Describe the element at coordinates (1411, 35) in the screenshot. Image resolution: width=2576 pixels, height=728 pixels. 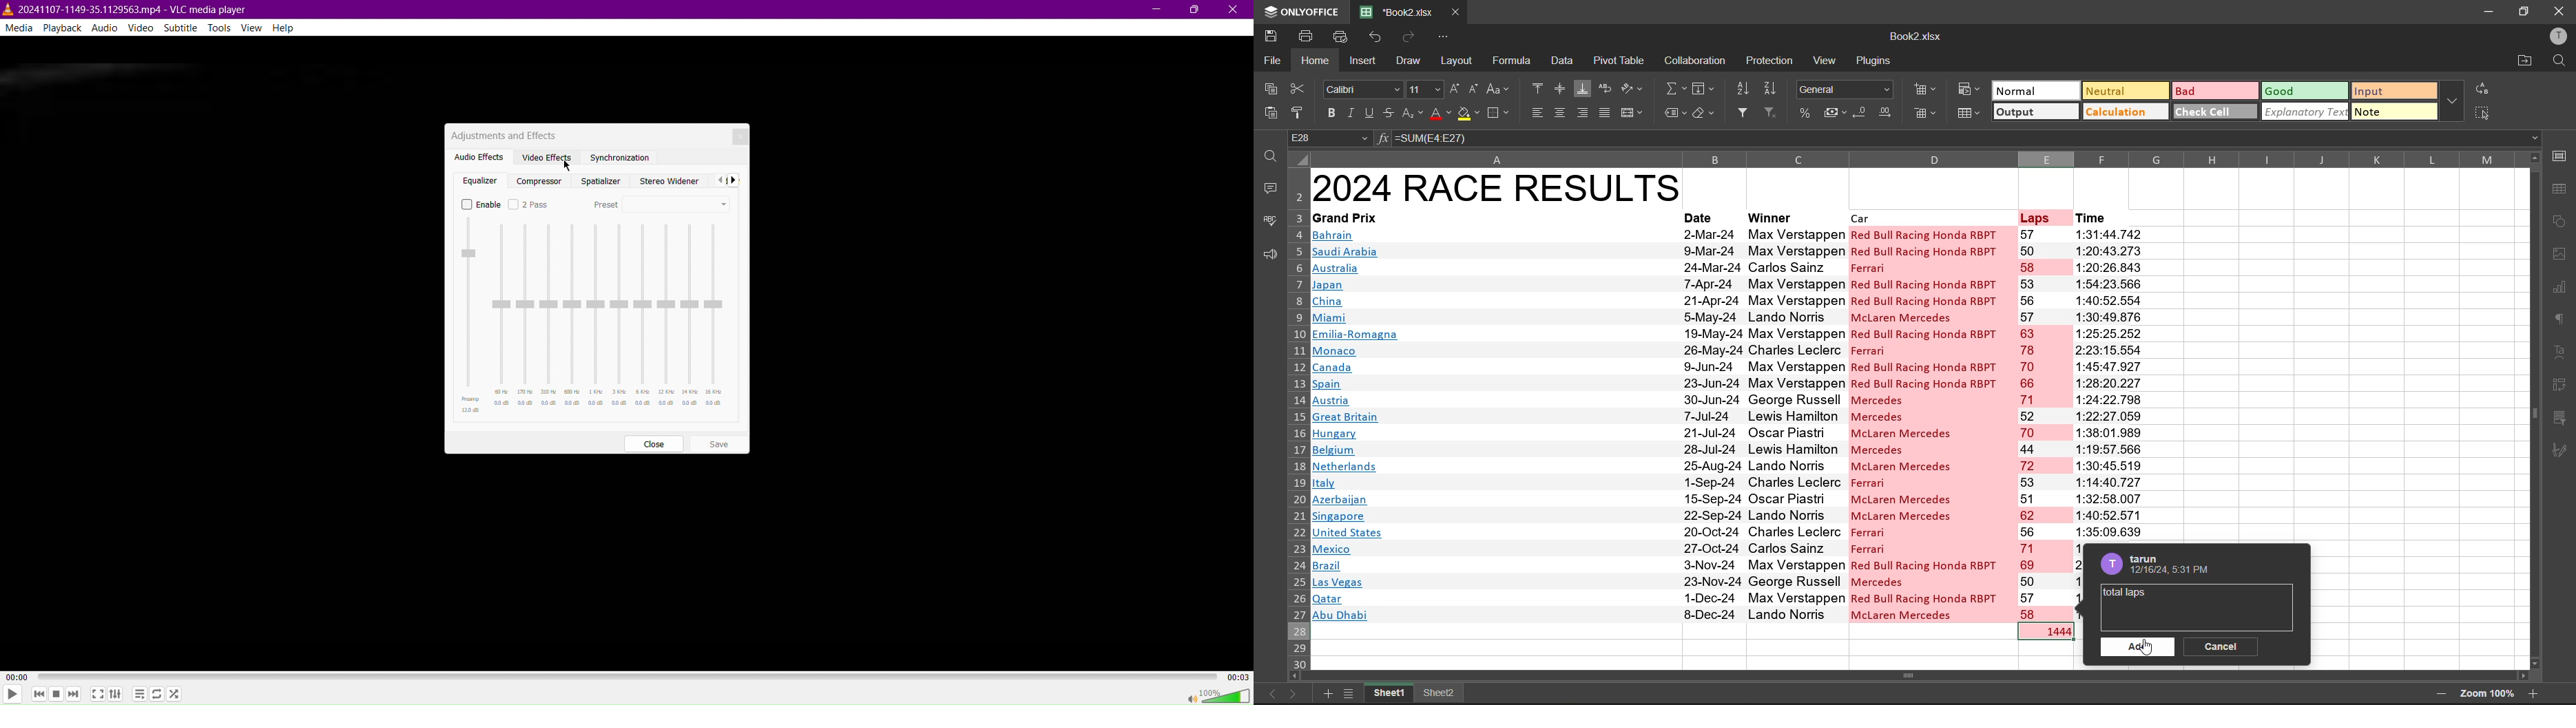
I see `redo` at that location.